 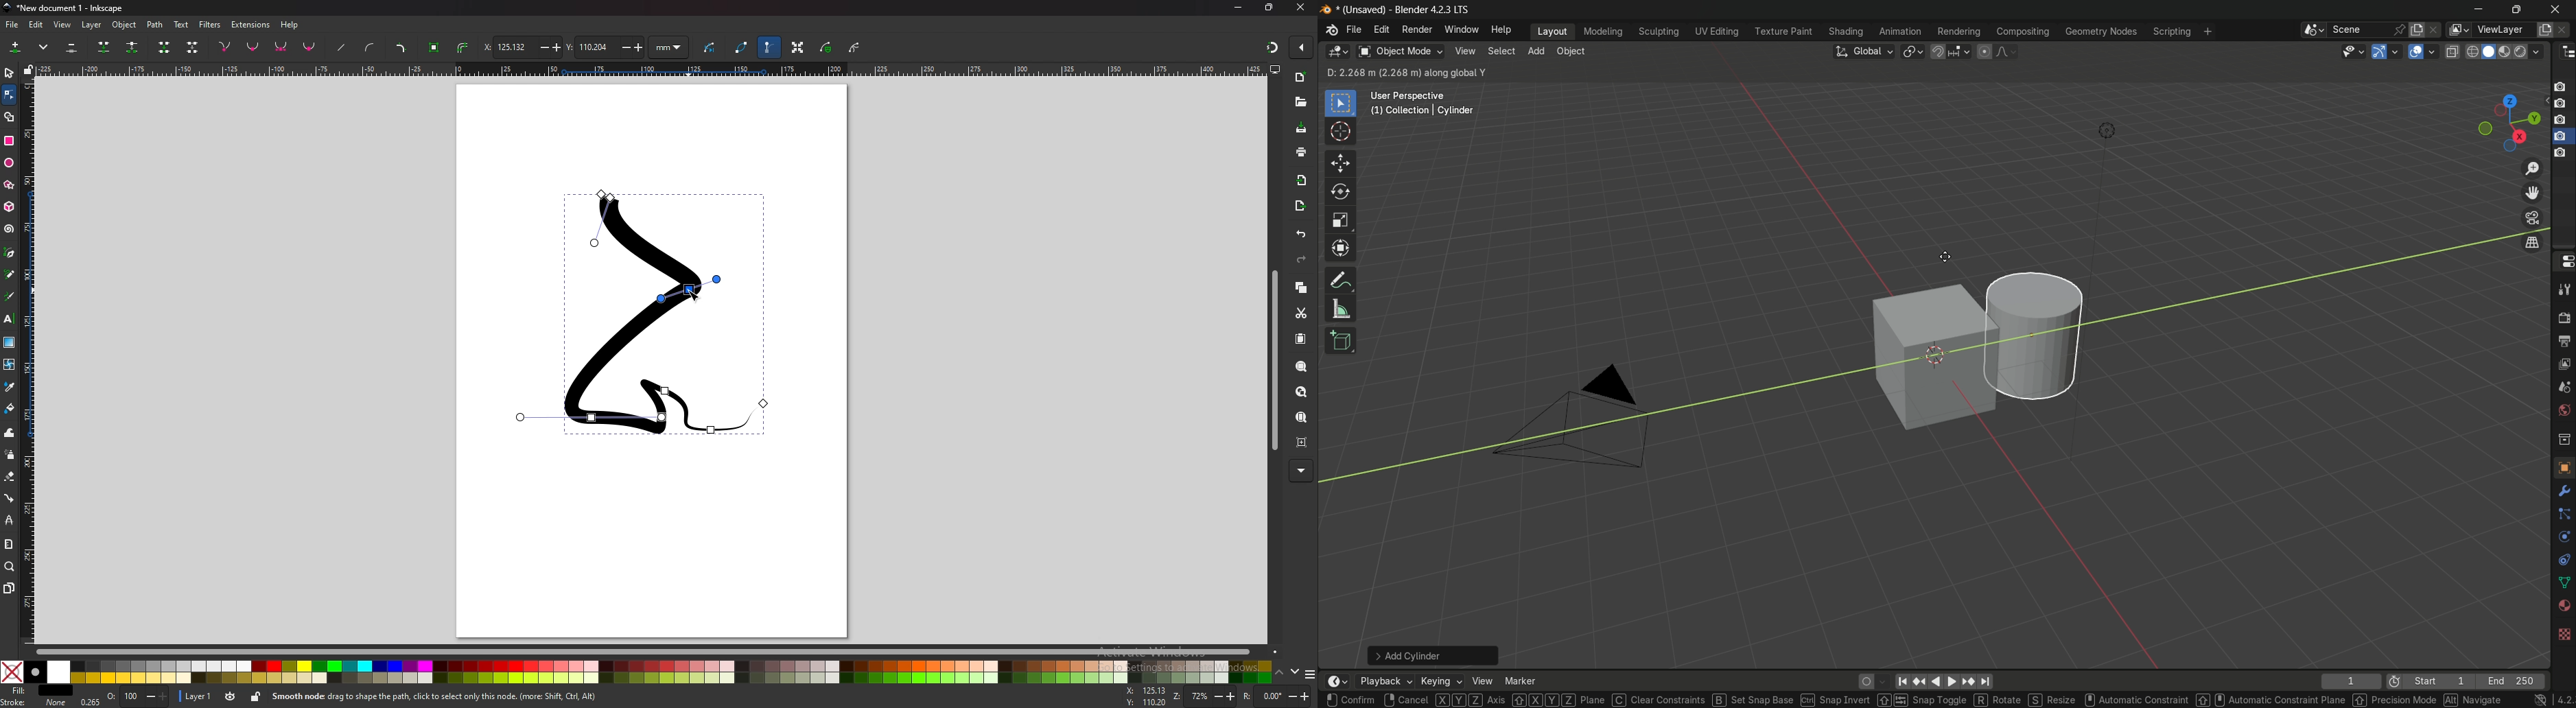 I want to click on export, so click(x=1301, y=205).